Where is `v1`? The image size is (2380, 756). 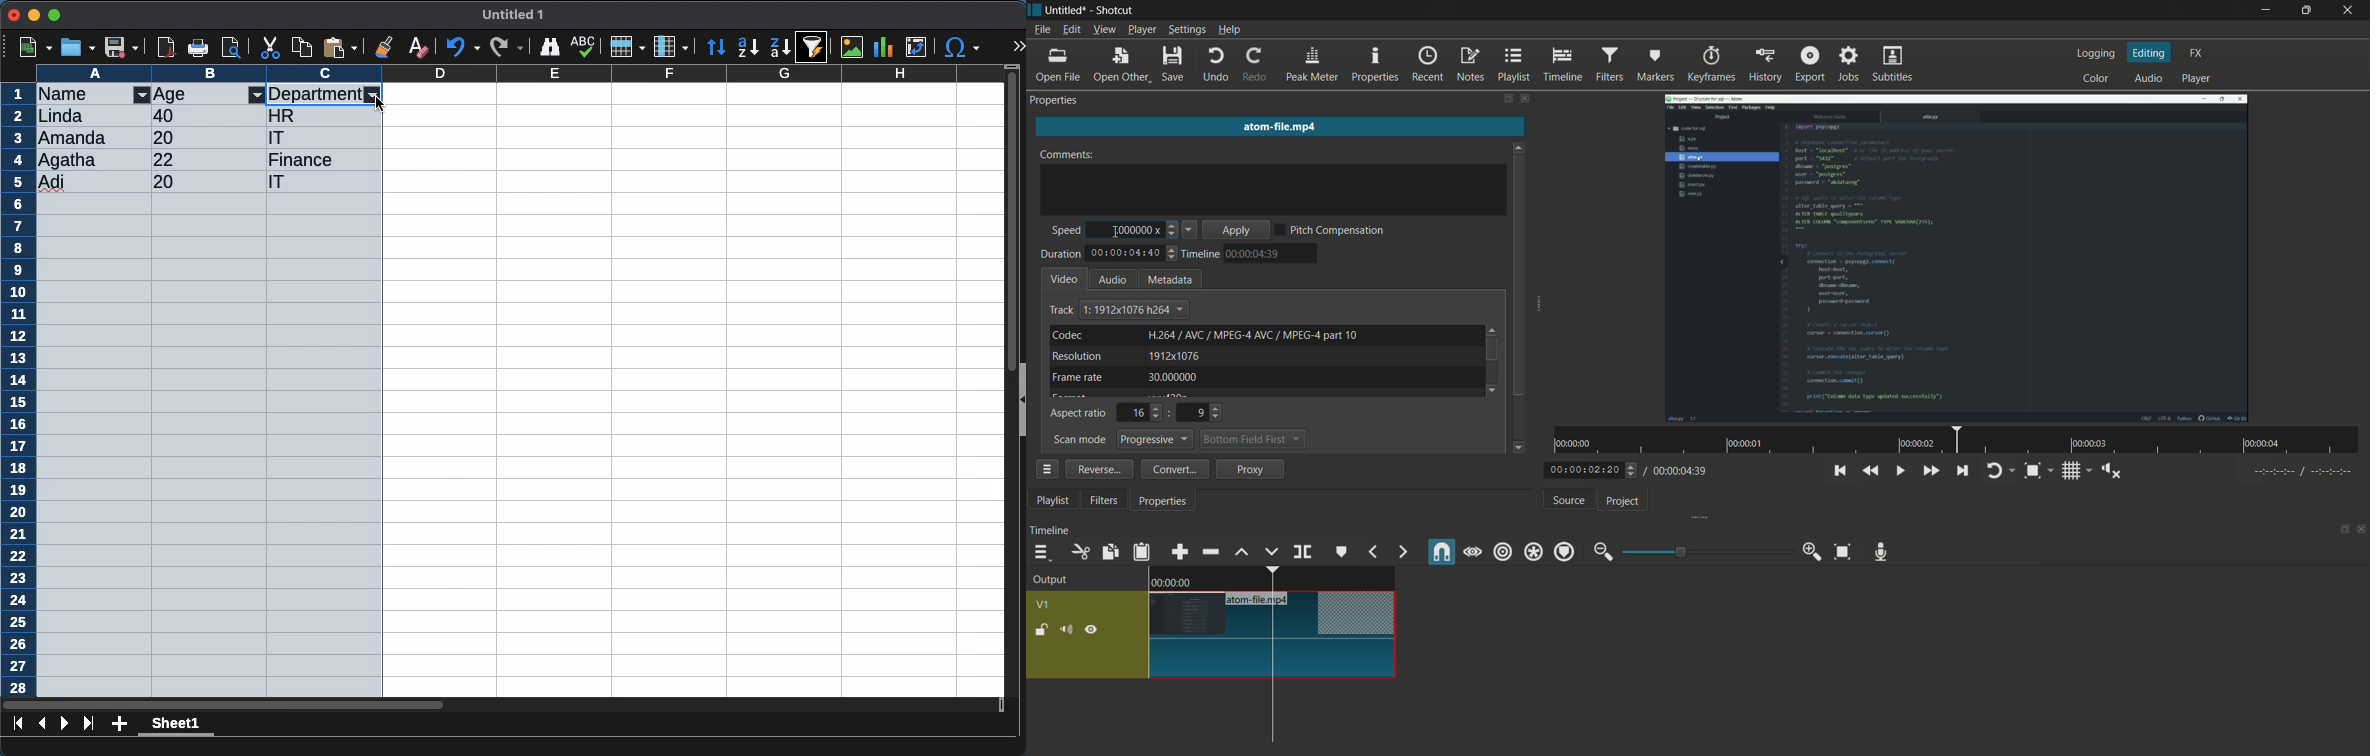
v1 is located at coordinates (1042, 607).